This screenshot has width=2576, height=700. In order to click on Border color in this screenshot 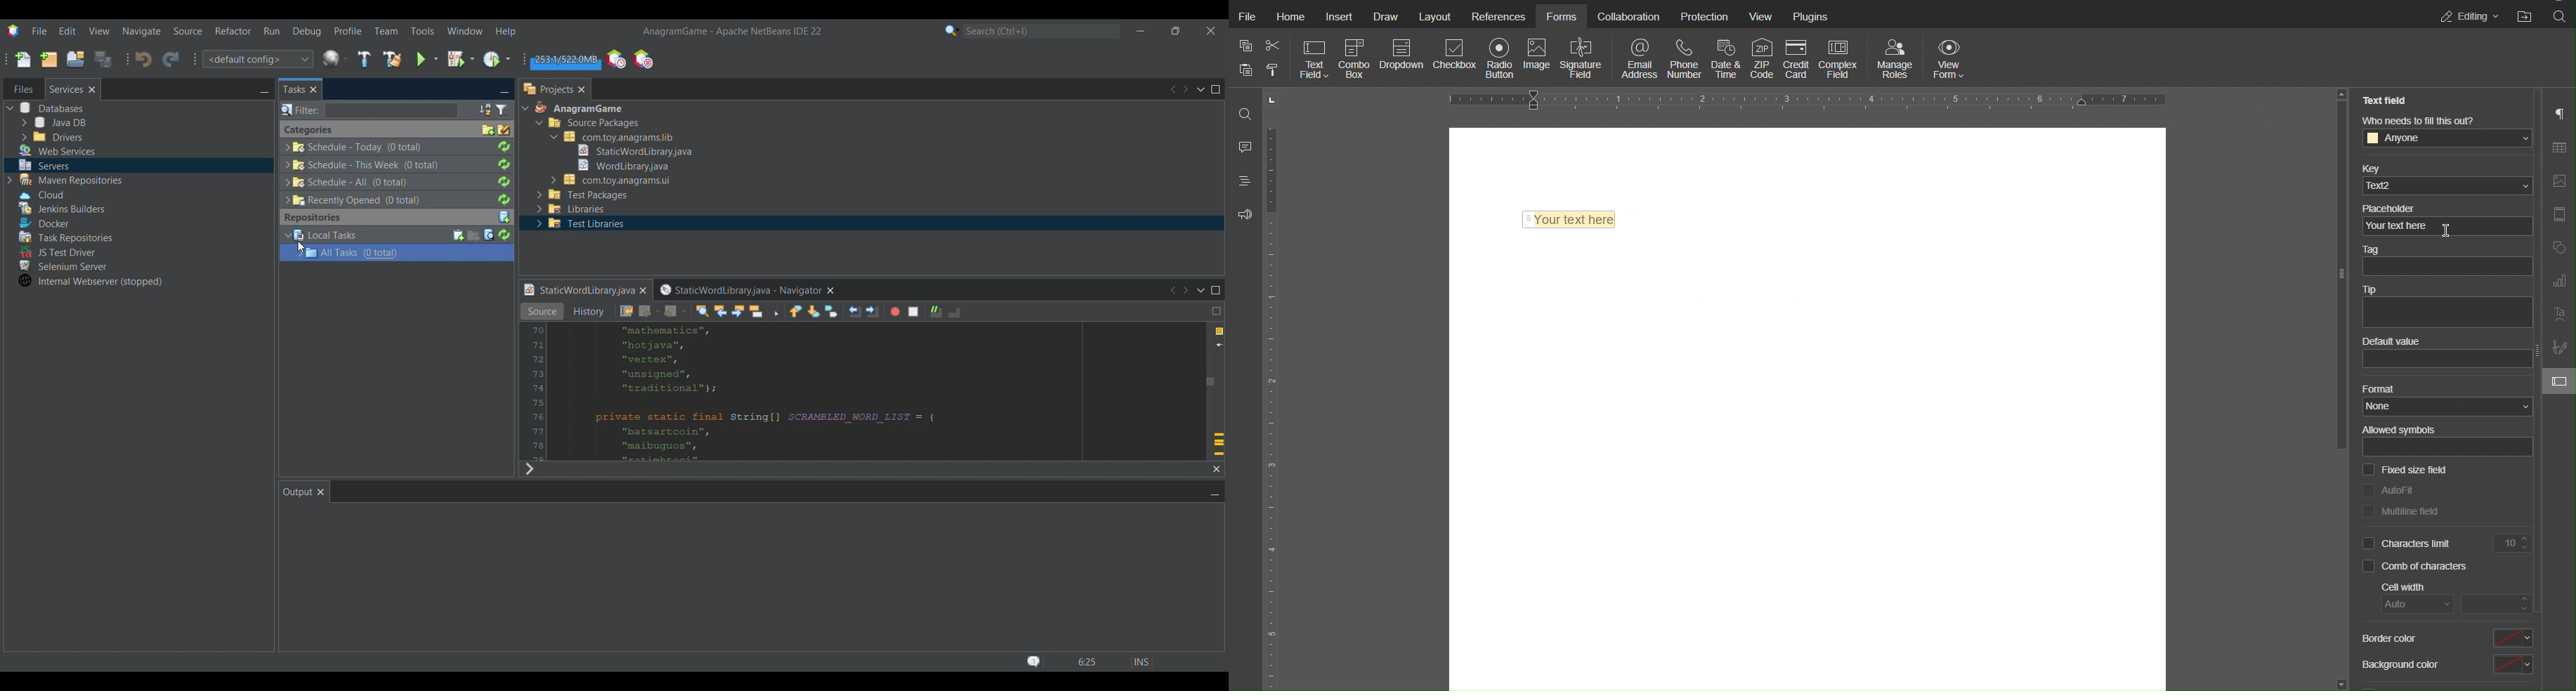, I will do `click(2447, 638)`.